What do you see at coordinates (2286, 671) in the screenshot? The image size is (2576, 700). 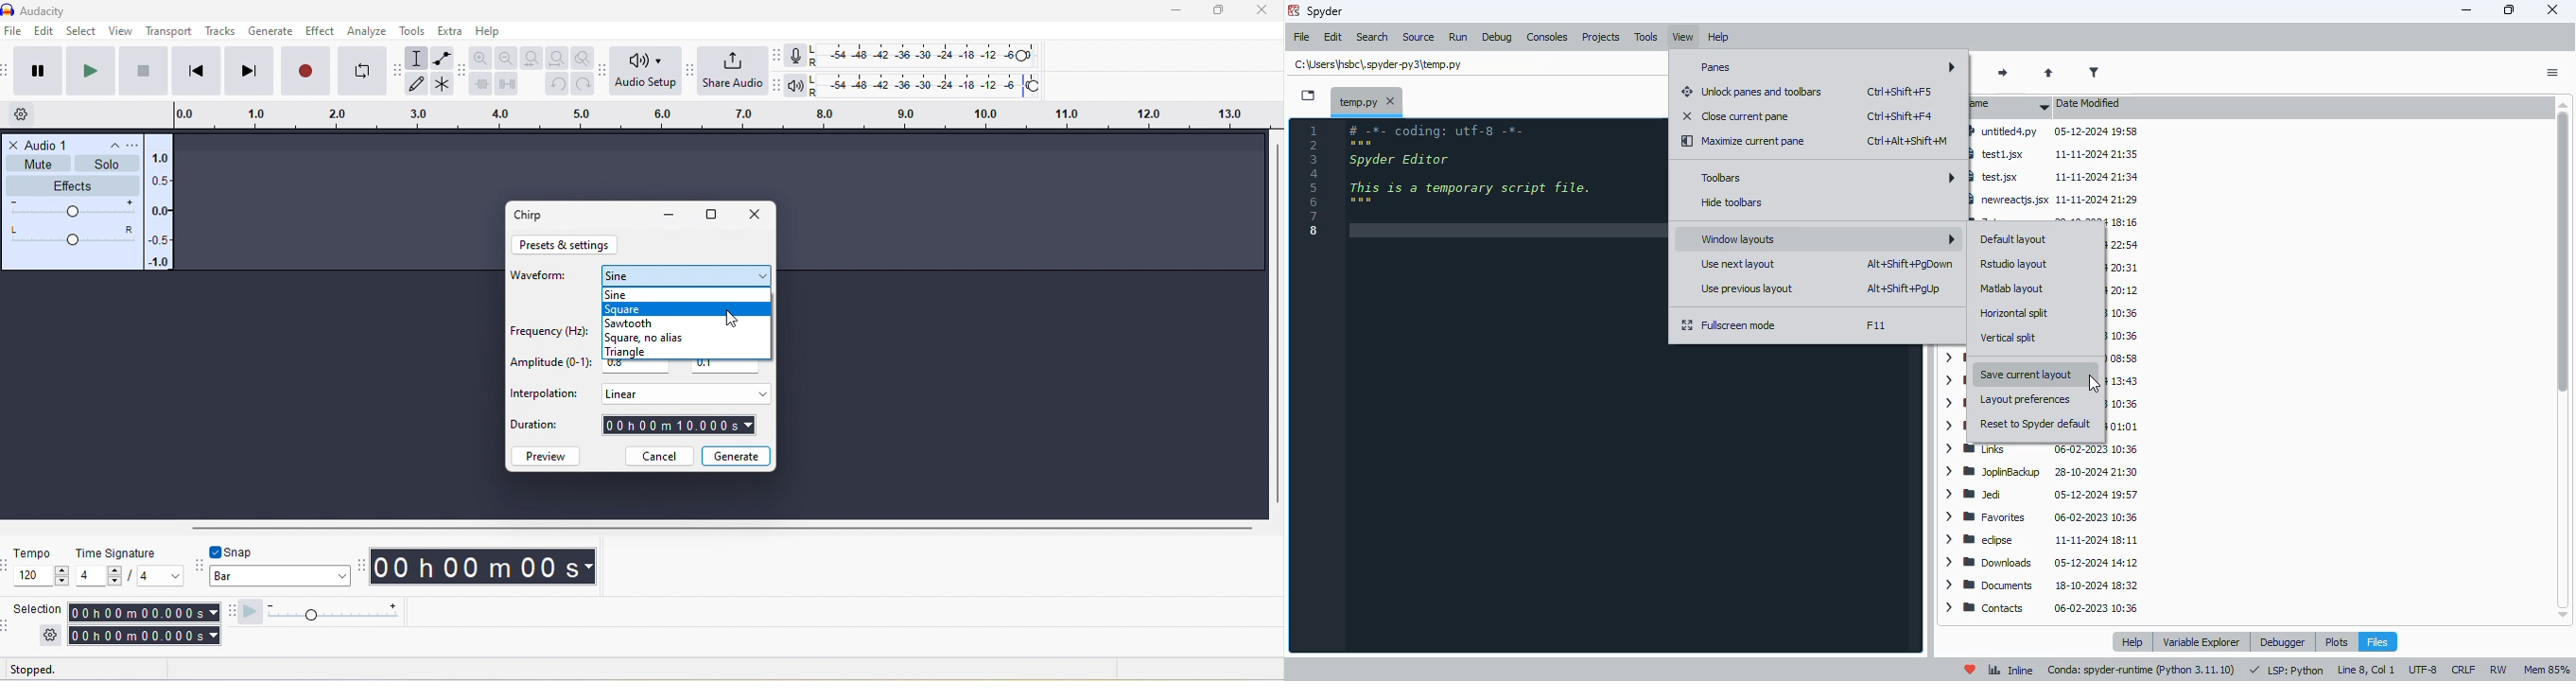 I see `LSP:PYTHON` at bounding box center [2286, 671].